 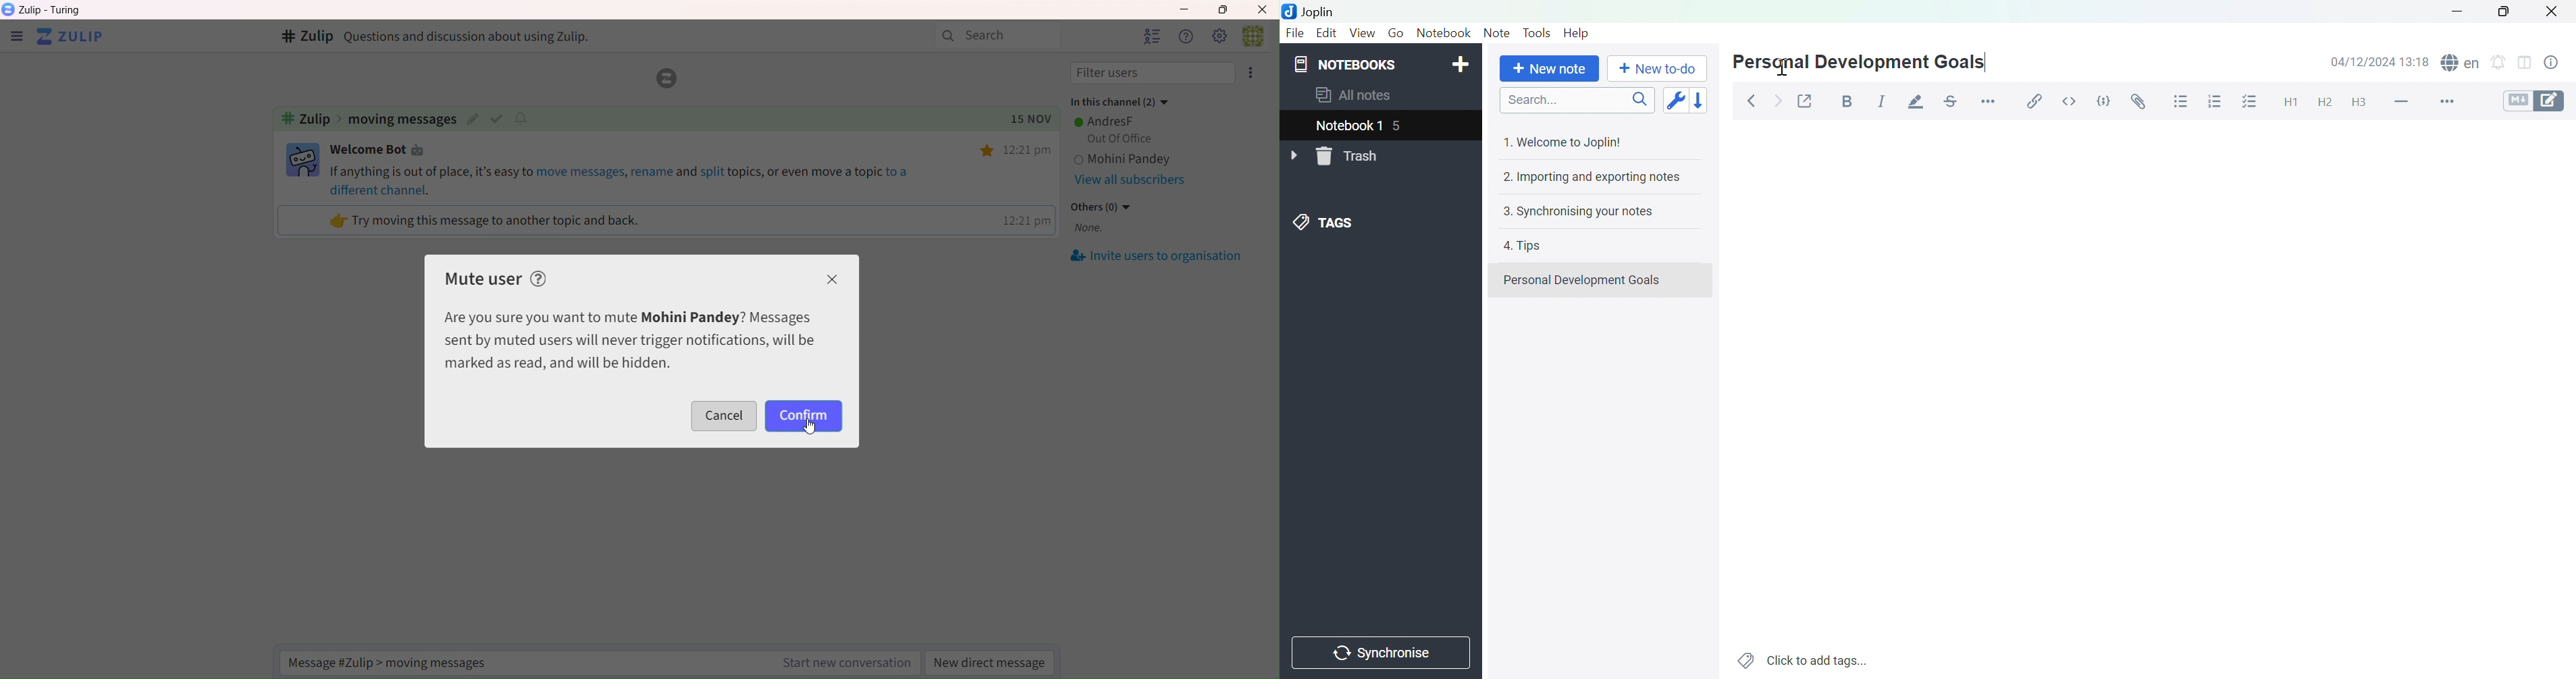 What do you see at coordinates (810, 430) in the screenshot?
I see `cursor` at bounding box center [810, 430].